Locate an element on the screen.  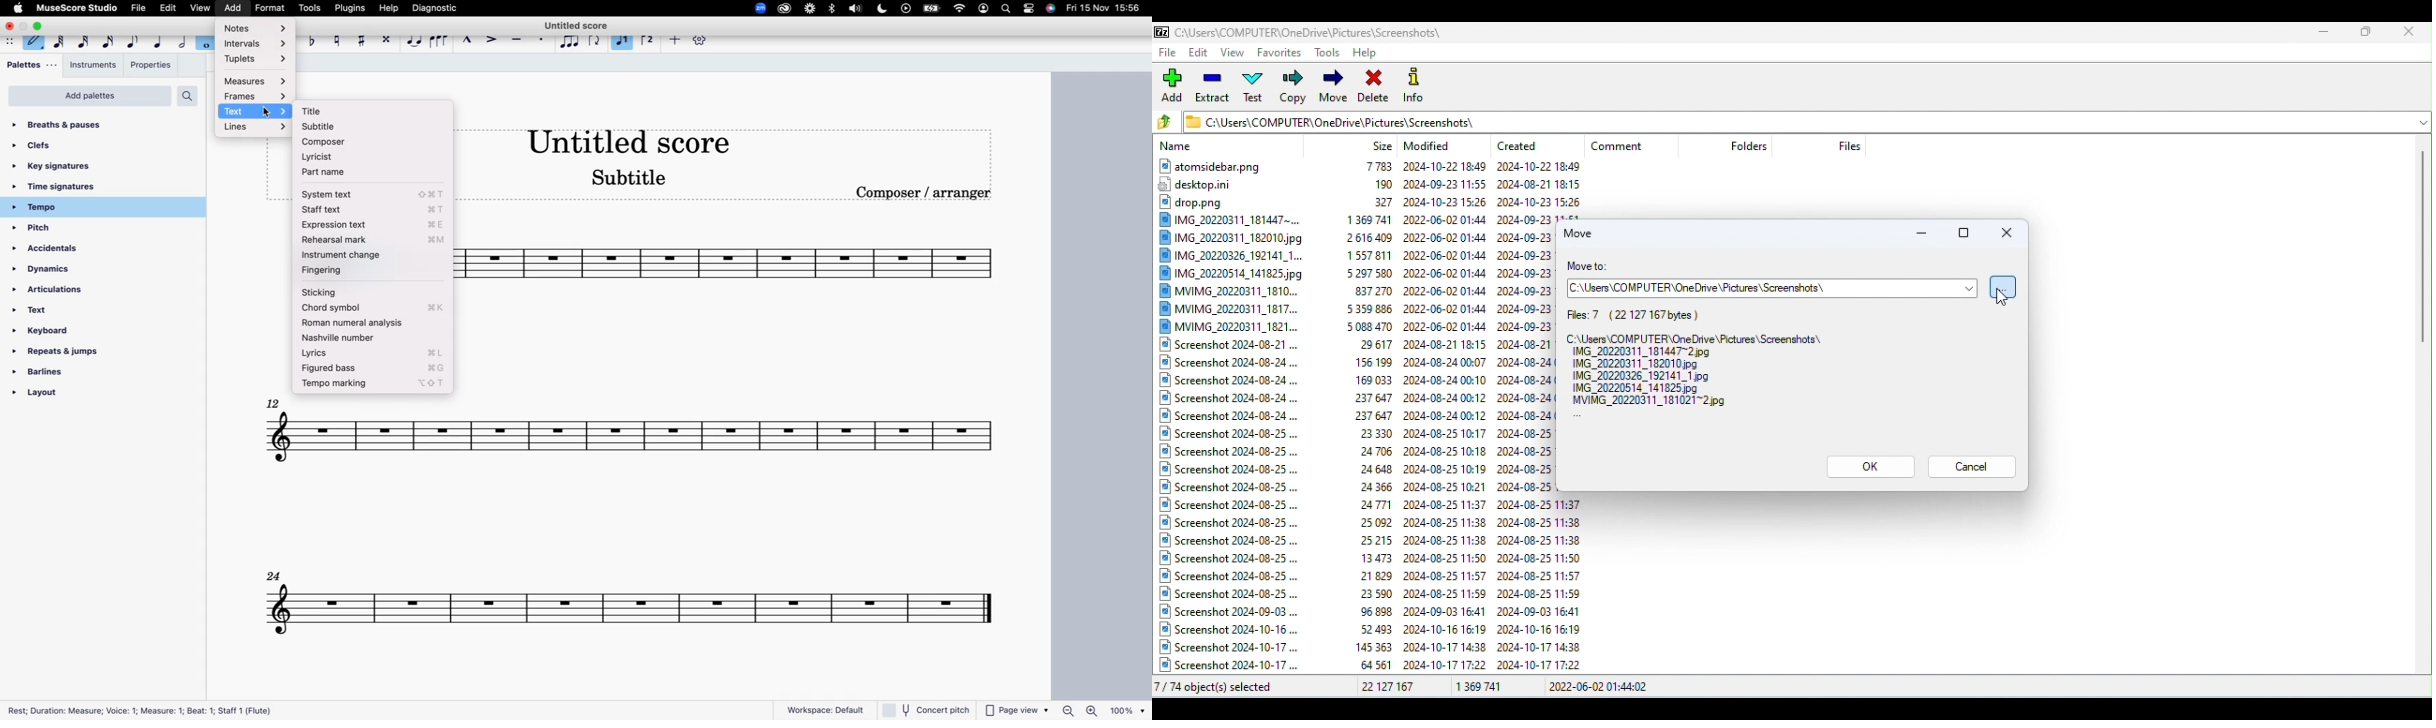
text is located at coordinates (69, 313).